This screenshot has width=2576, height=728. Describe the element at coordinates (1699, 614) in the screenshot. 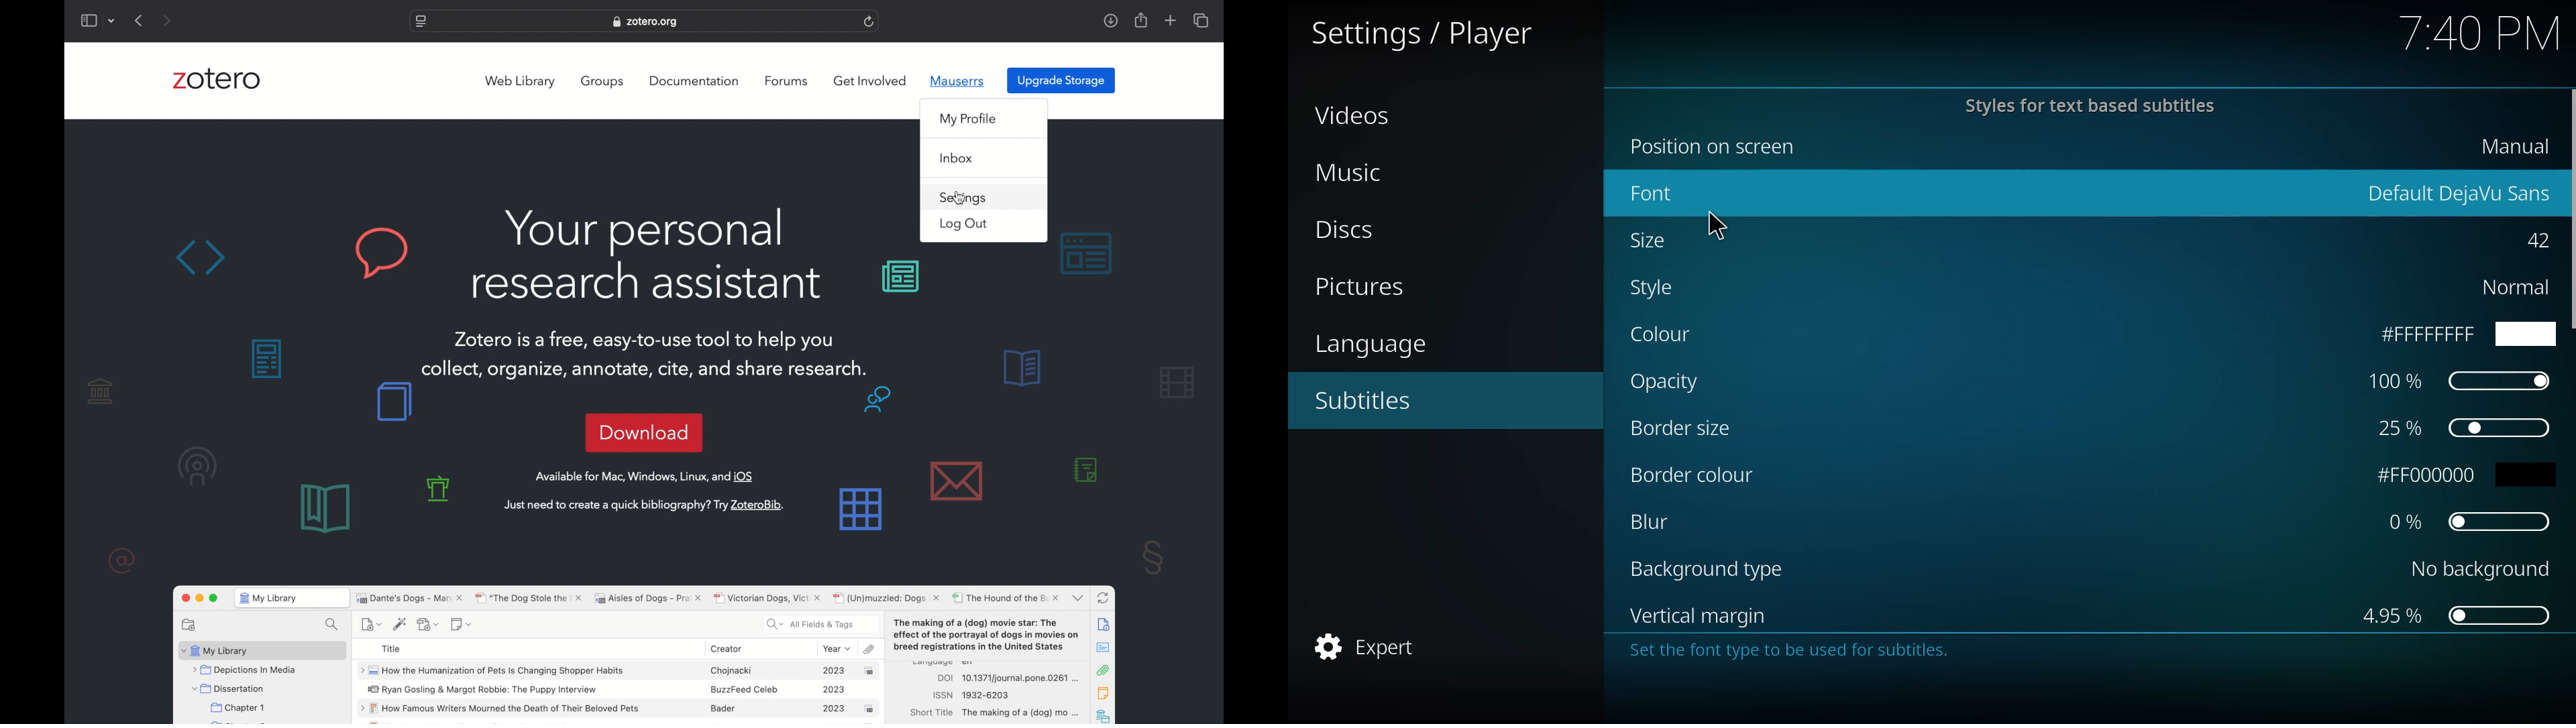

I see `vertical margin` at that location.